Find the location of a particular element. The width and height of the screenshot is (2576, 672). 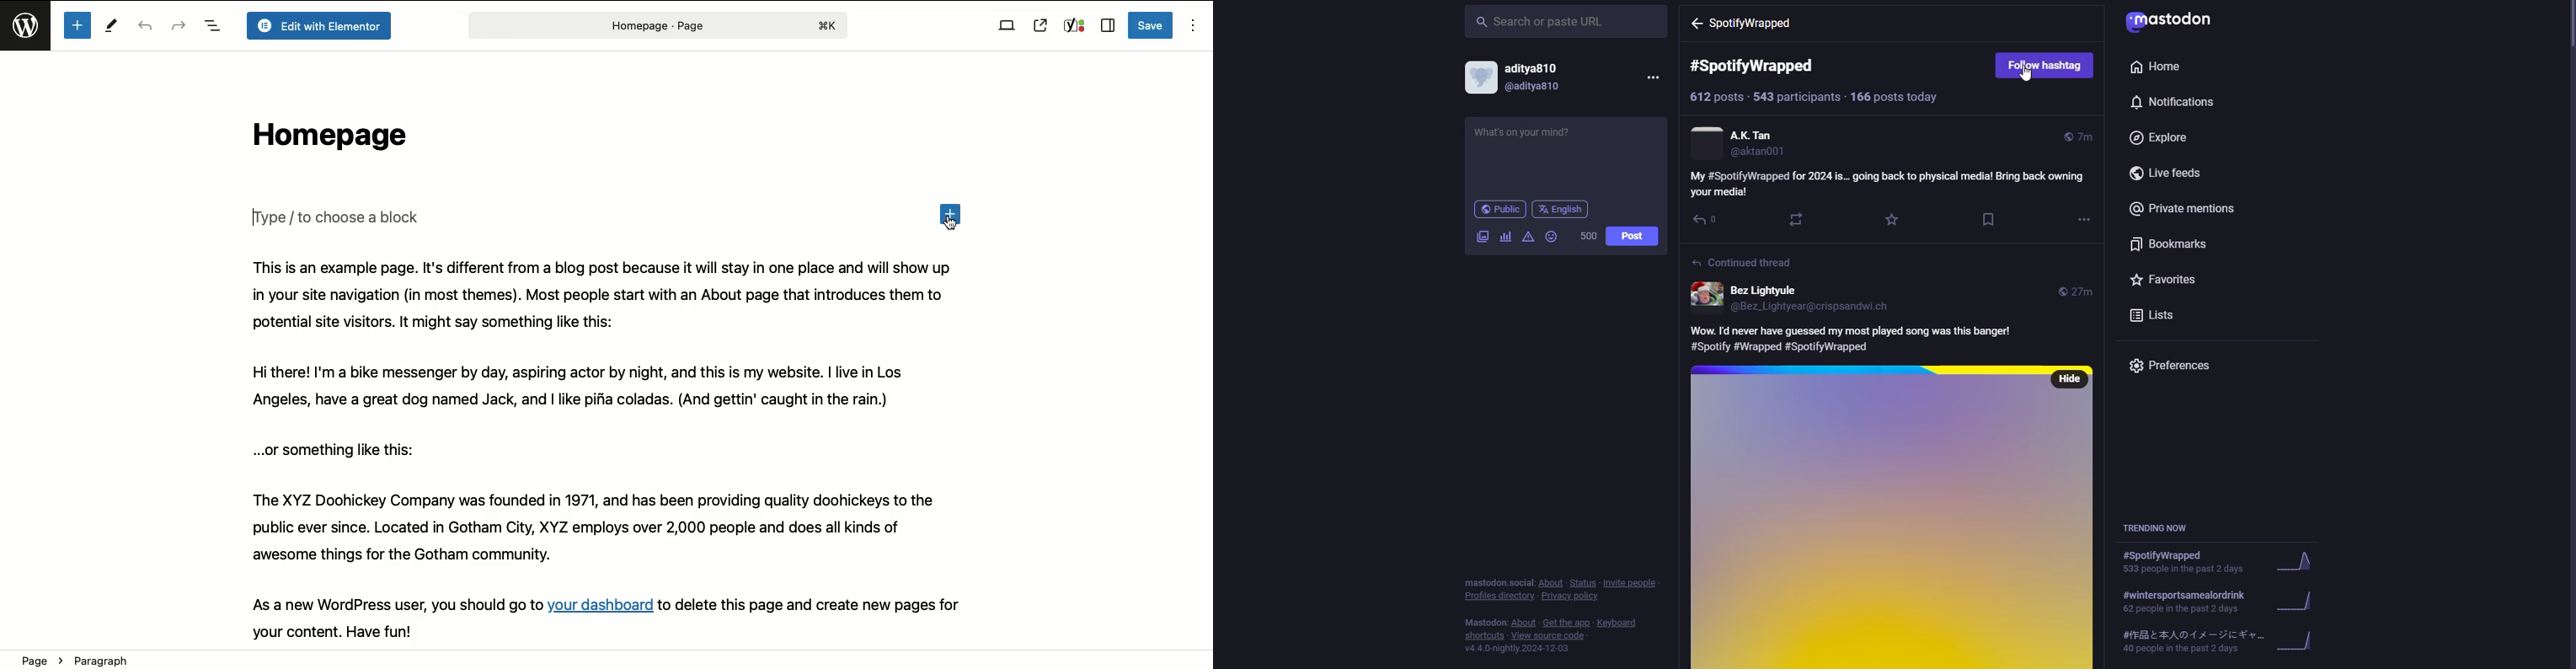

private mentions is located at coordinates (2187, 210).